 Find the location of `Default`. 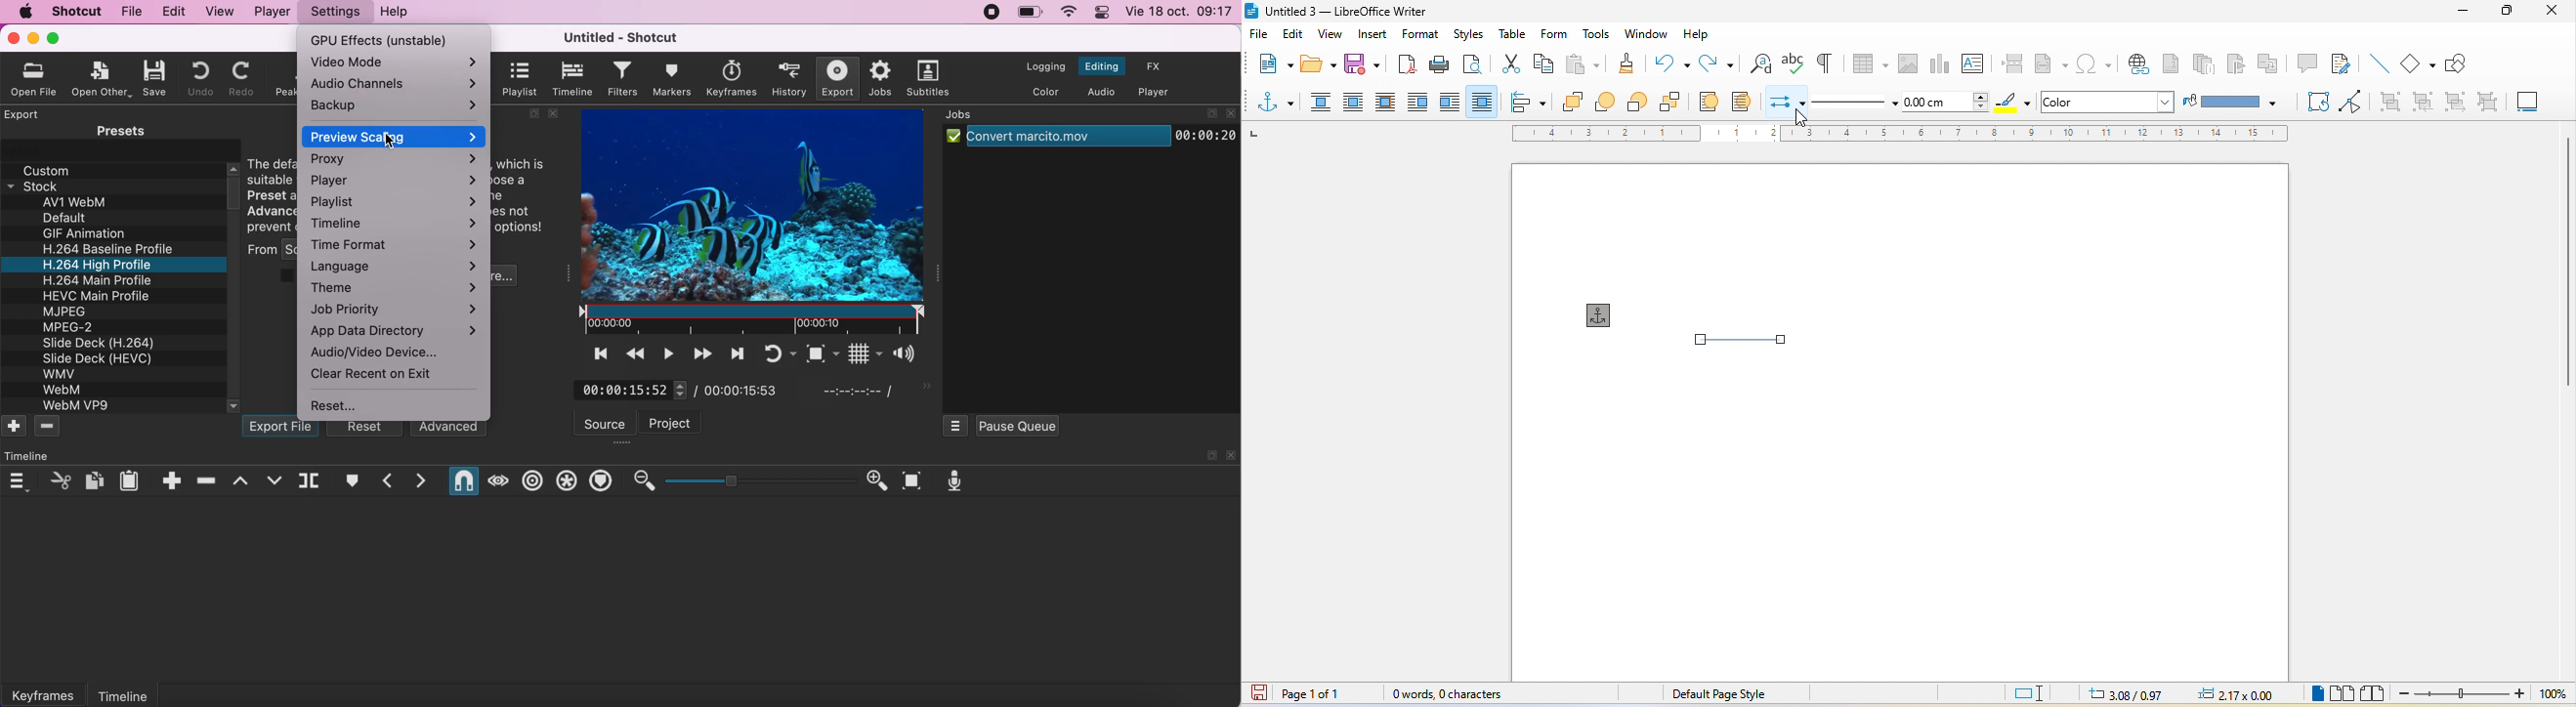

Default is located at coordinates (70, 218).